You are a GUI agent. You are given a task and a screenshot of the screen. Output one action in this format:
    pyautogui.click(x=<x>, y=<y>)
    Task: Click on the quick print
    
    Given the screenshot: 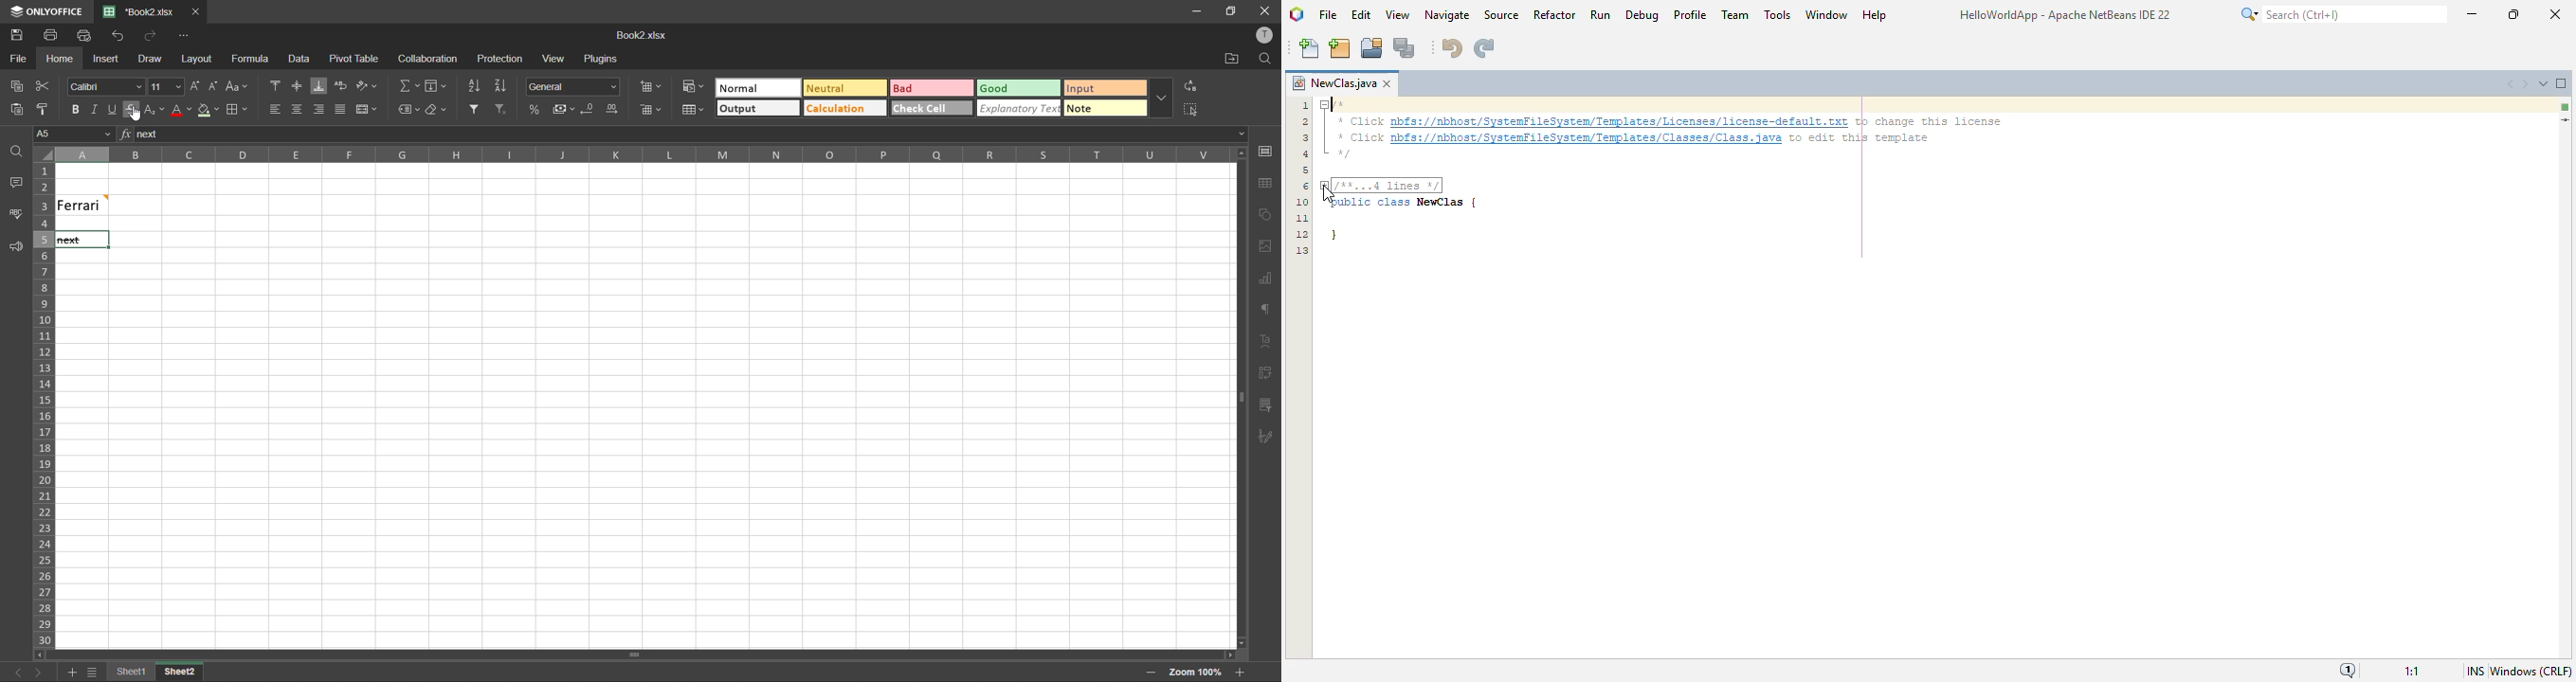 What is the action you would take?
    pyautogui.click(x=84, y=36)
    